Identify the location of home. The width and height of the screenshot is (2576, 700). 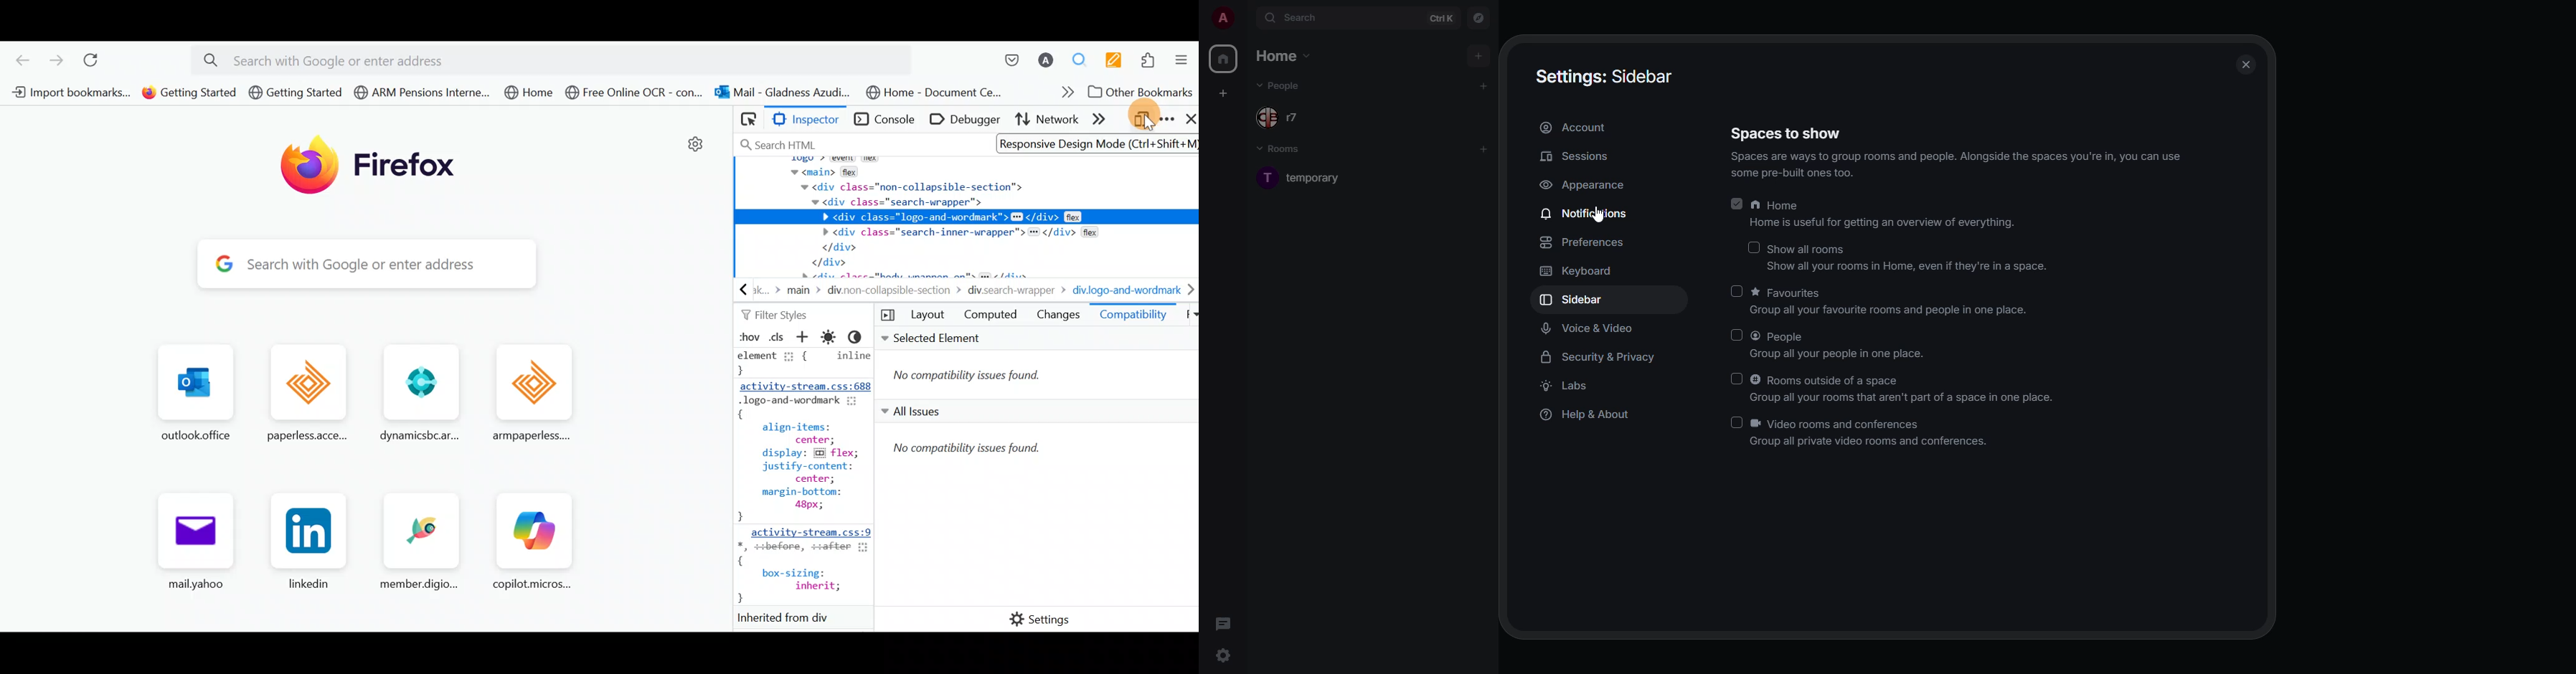
(1225, 59).